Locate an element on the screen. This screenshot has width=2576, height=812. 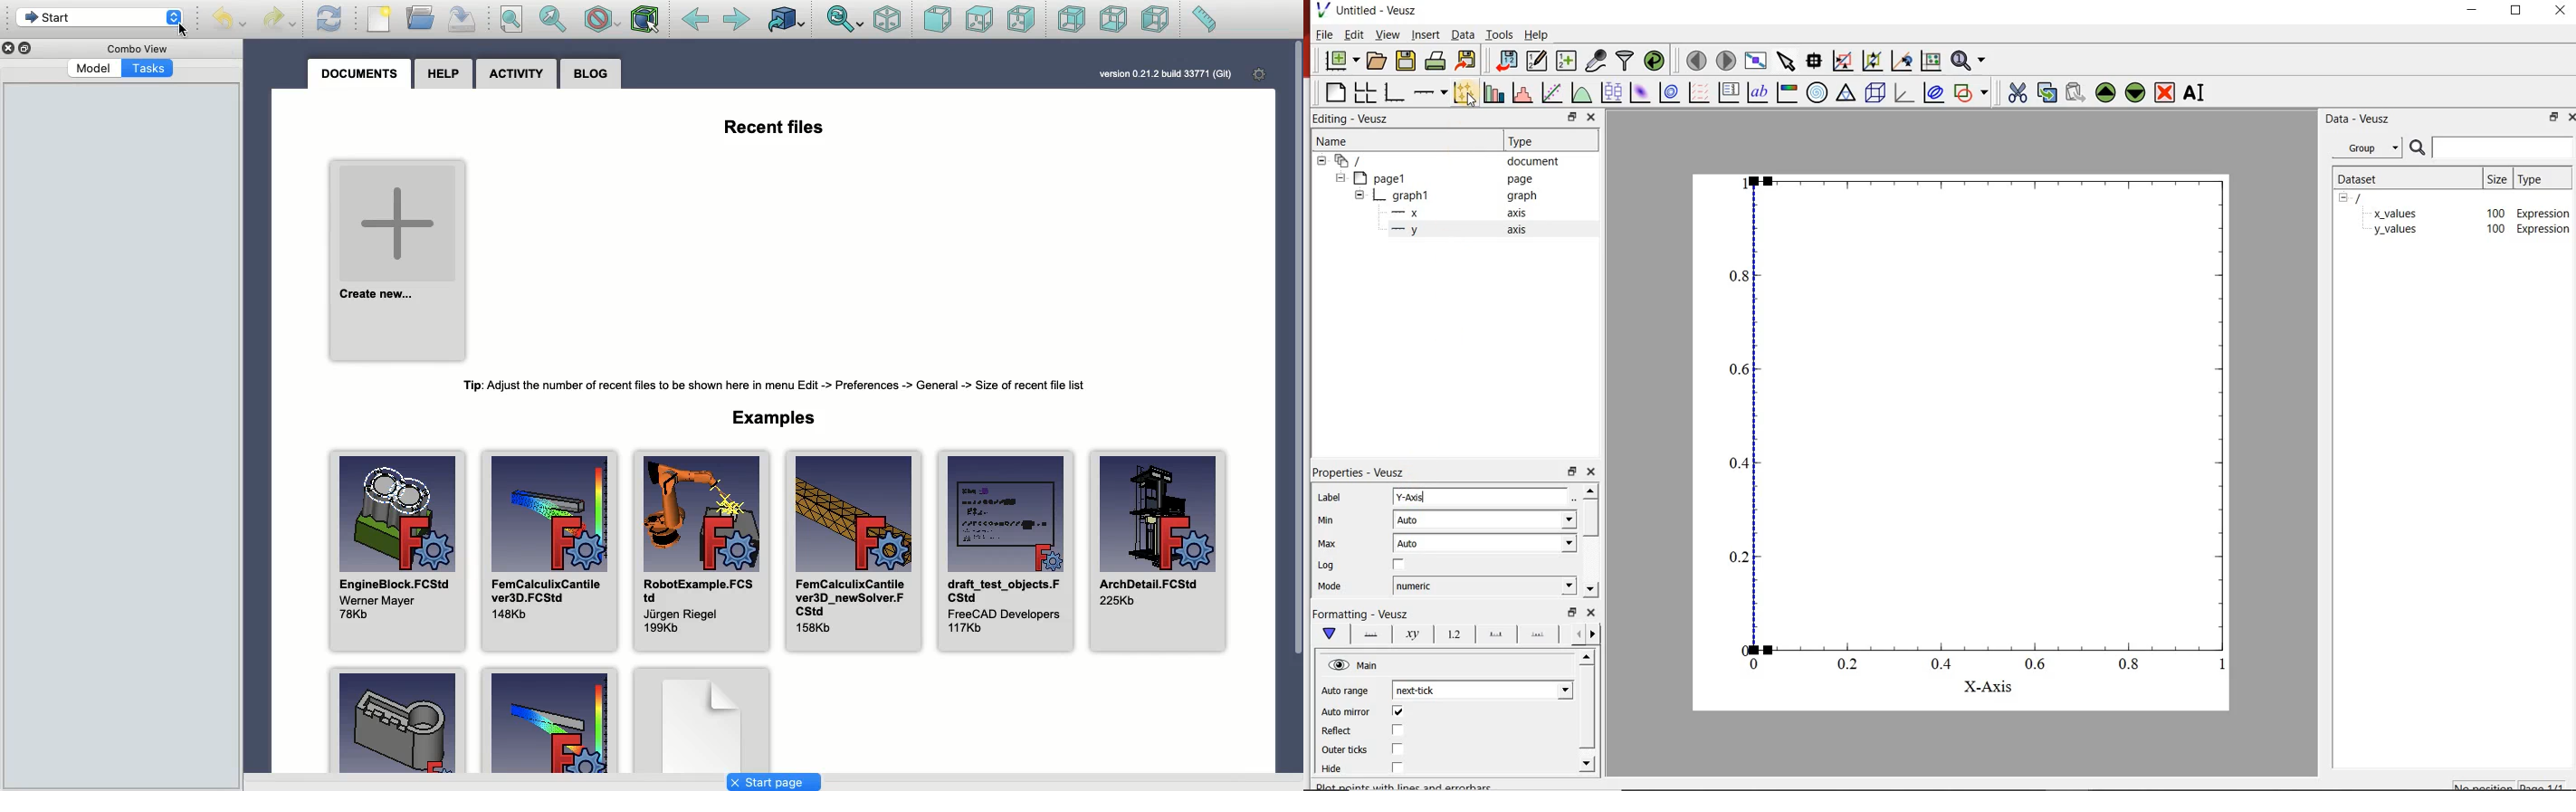
Start page is located at coordinates (773, 783).